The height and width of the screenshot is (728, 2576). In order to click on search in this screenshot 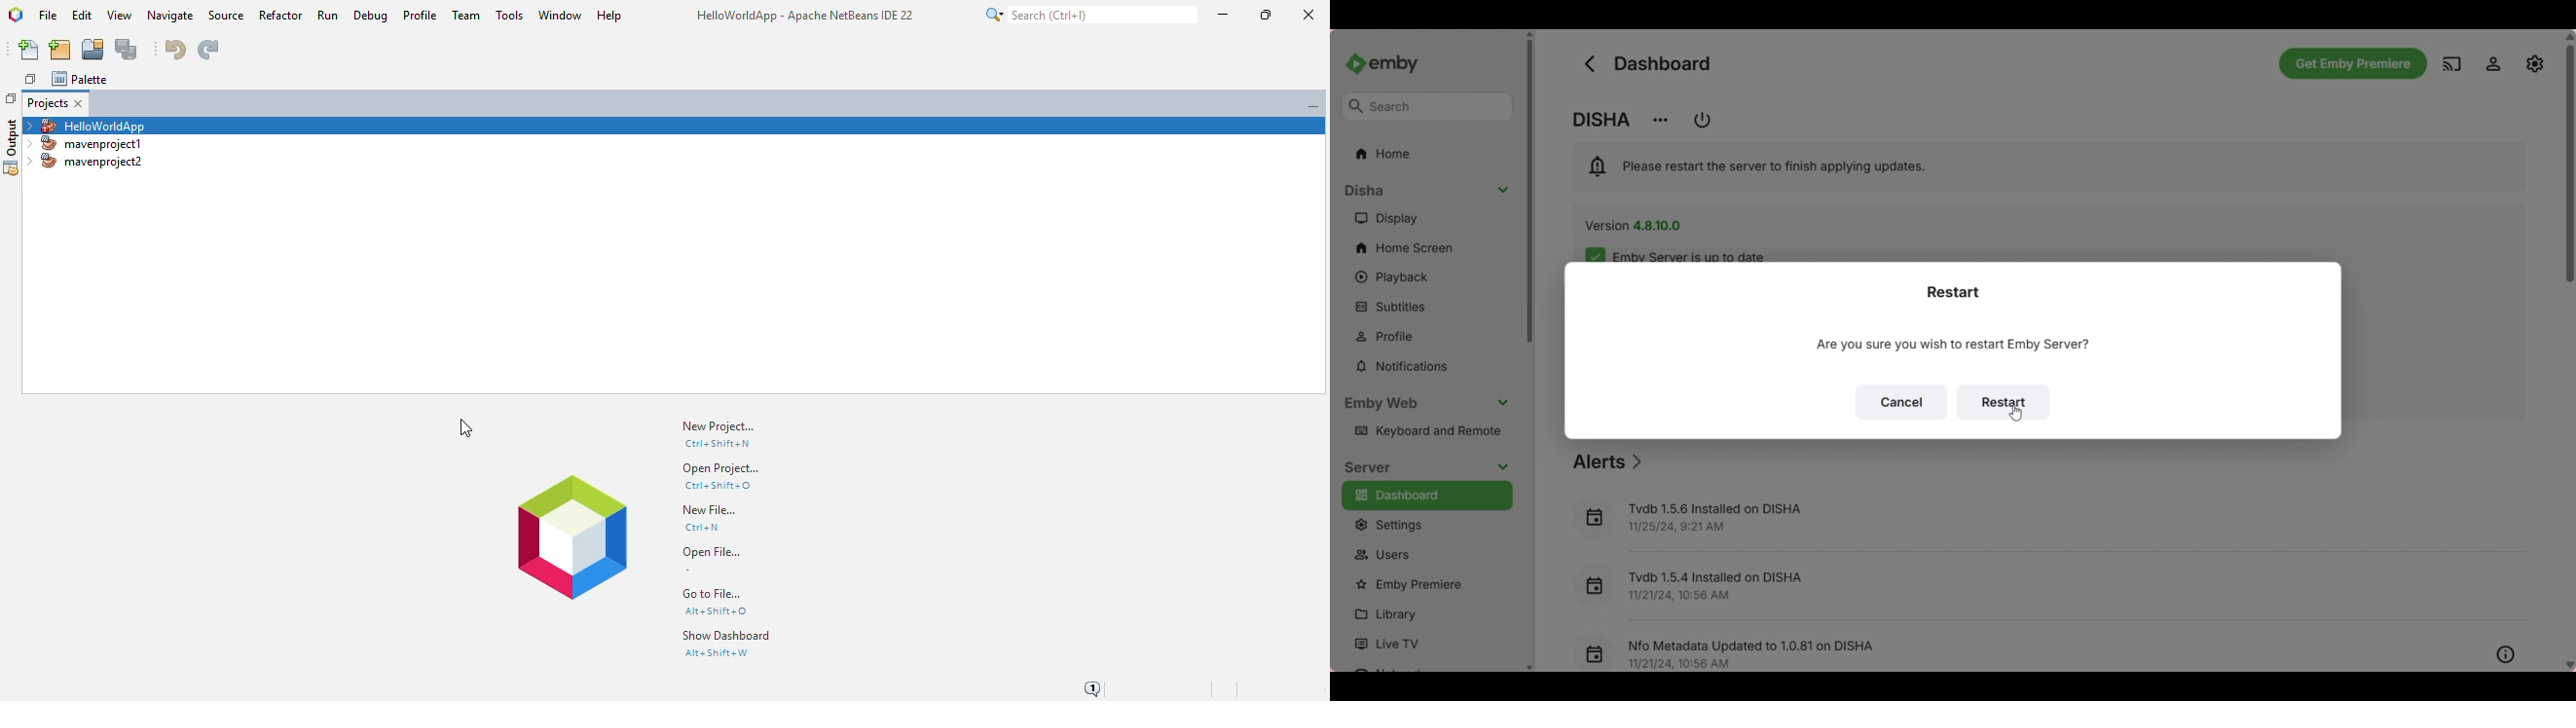, I will do `click(1089, 15)`.